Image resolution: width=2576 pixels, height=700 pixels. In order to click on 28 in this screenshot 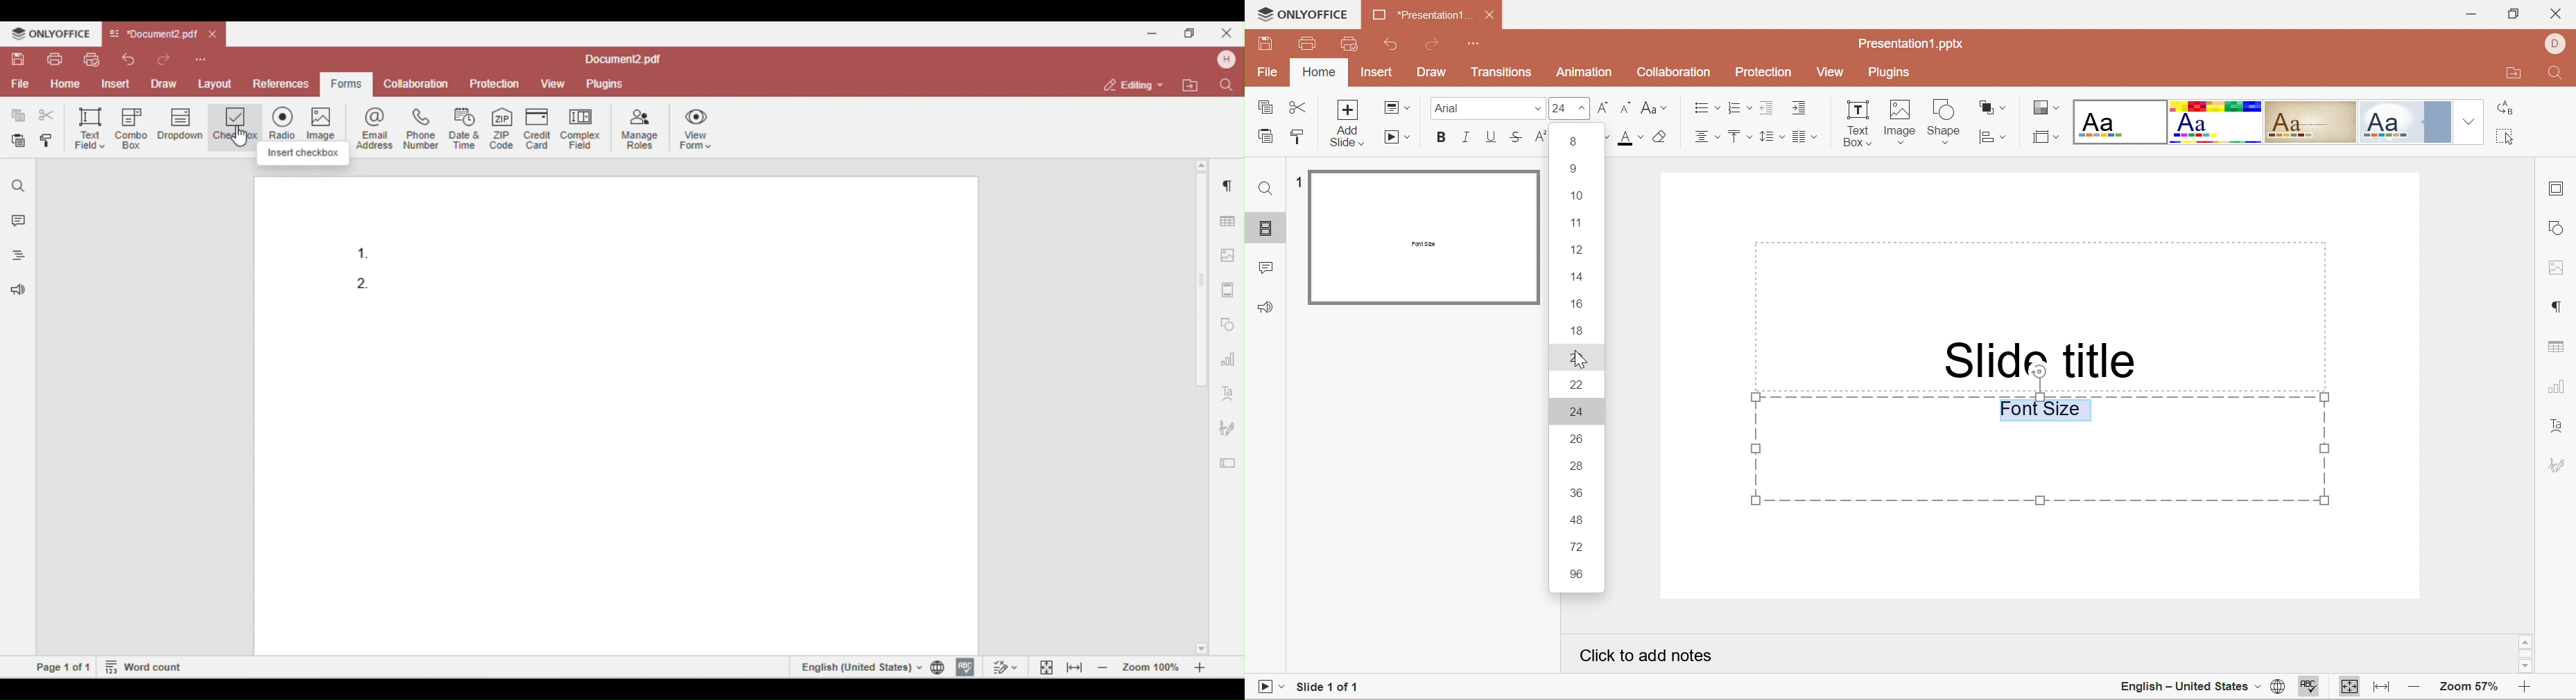, I will do `click(1579, 467)`.